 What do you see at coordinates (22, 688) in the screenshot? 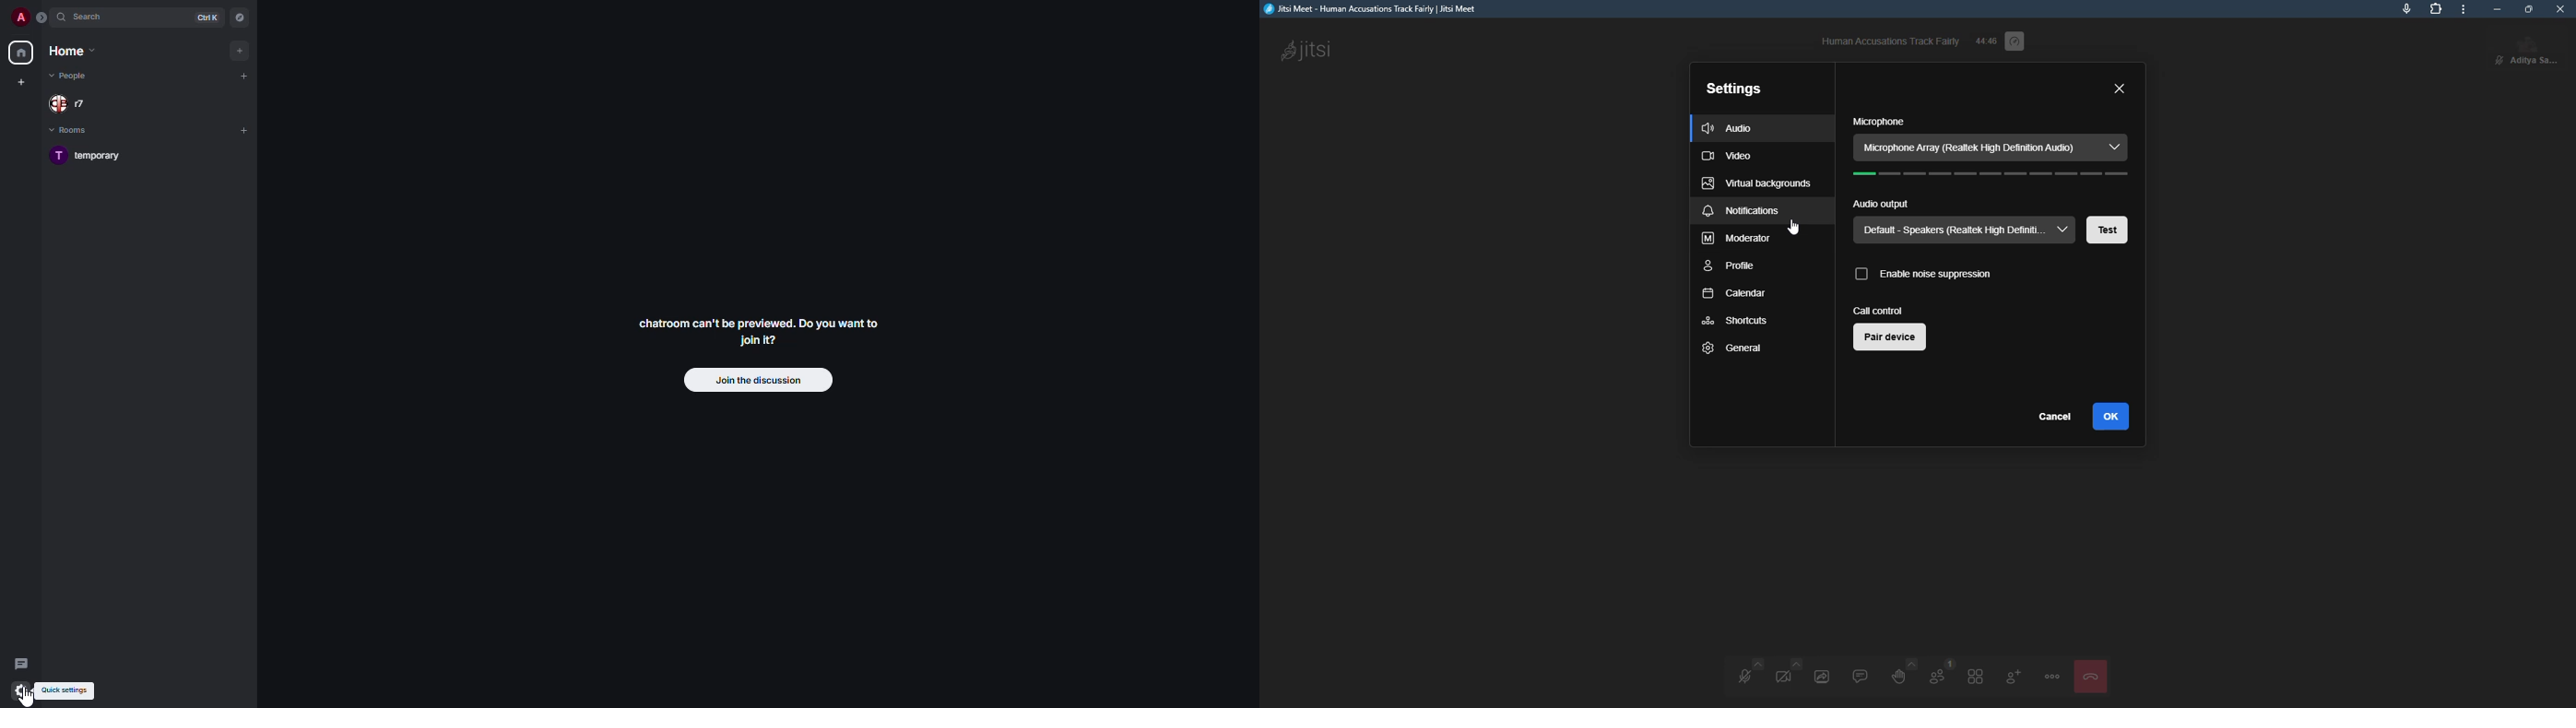
I see `quick settings` at bounding box center [22, 688].